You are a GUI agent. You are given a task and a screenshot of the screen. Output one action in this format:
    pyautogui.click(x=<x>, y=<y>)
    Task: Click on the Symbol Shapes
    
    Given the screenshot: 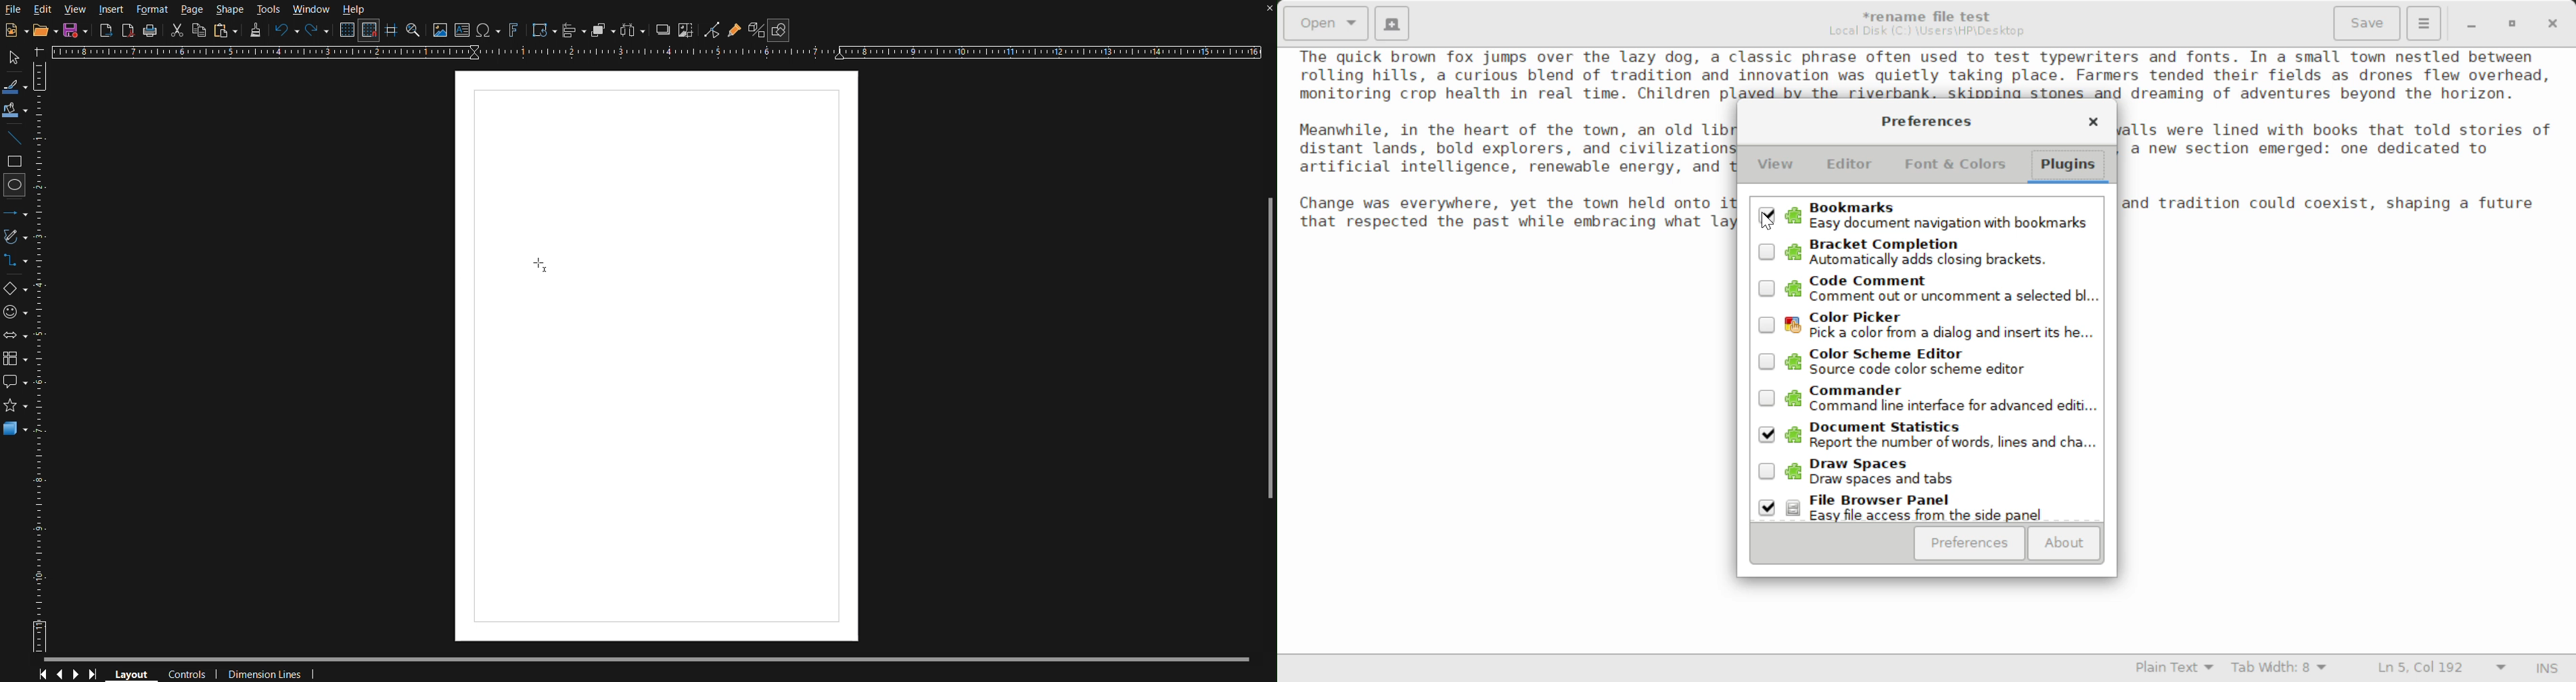 What is the action you would take?
    pyautogui.click(x=15, y=315)
    